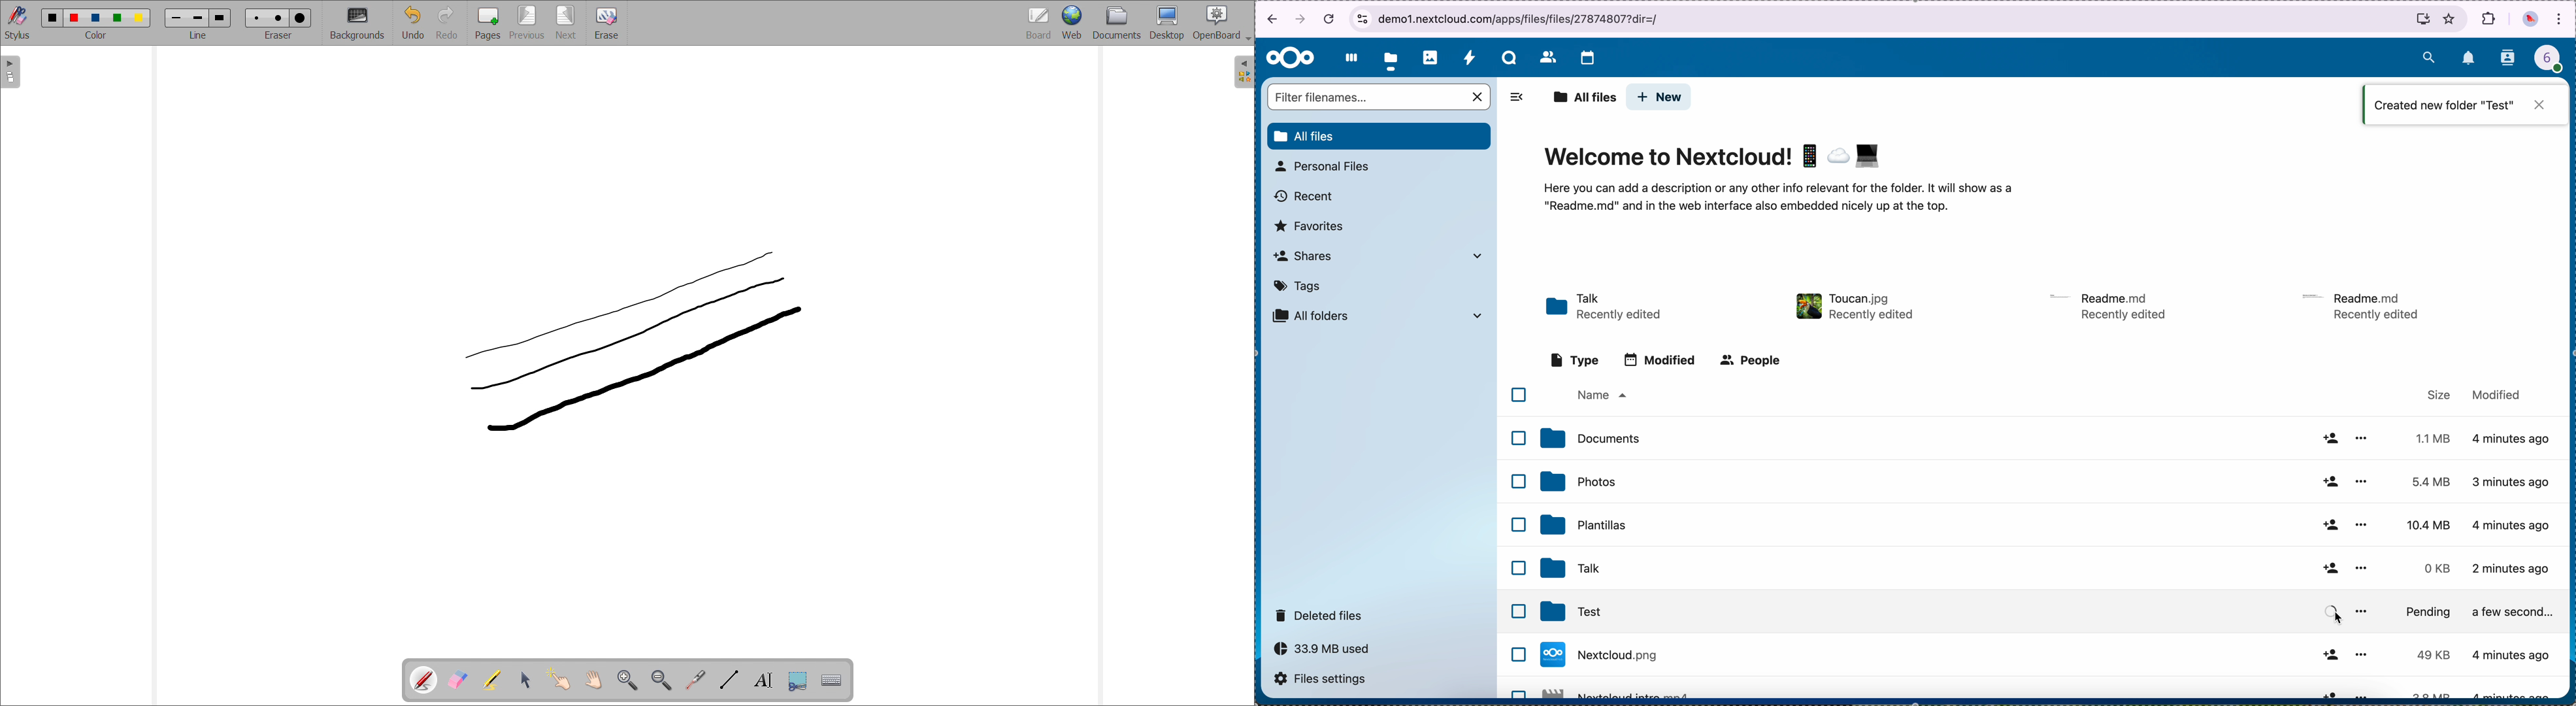 The image size is (2576, 728). Describe the element at coordinates (178, 19) in the screenshot. I see `line width size` at that location.